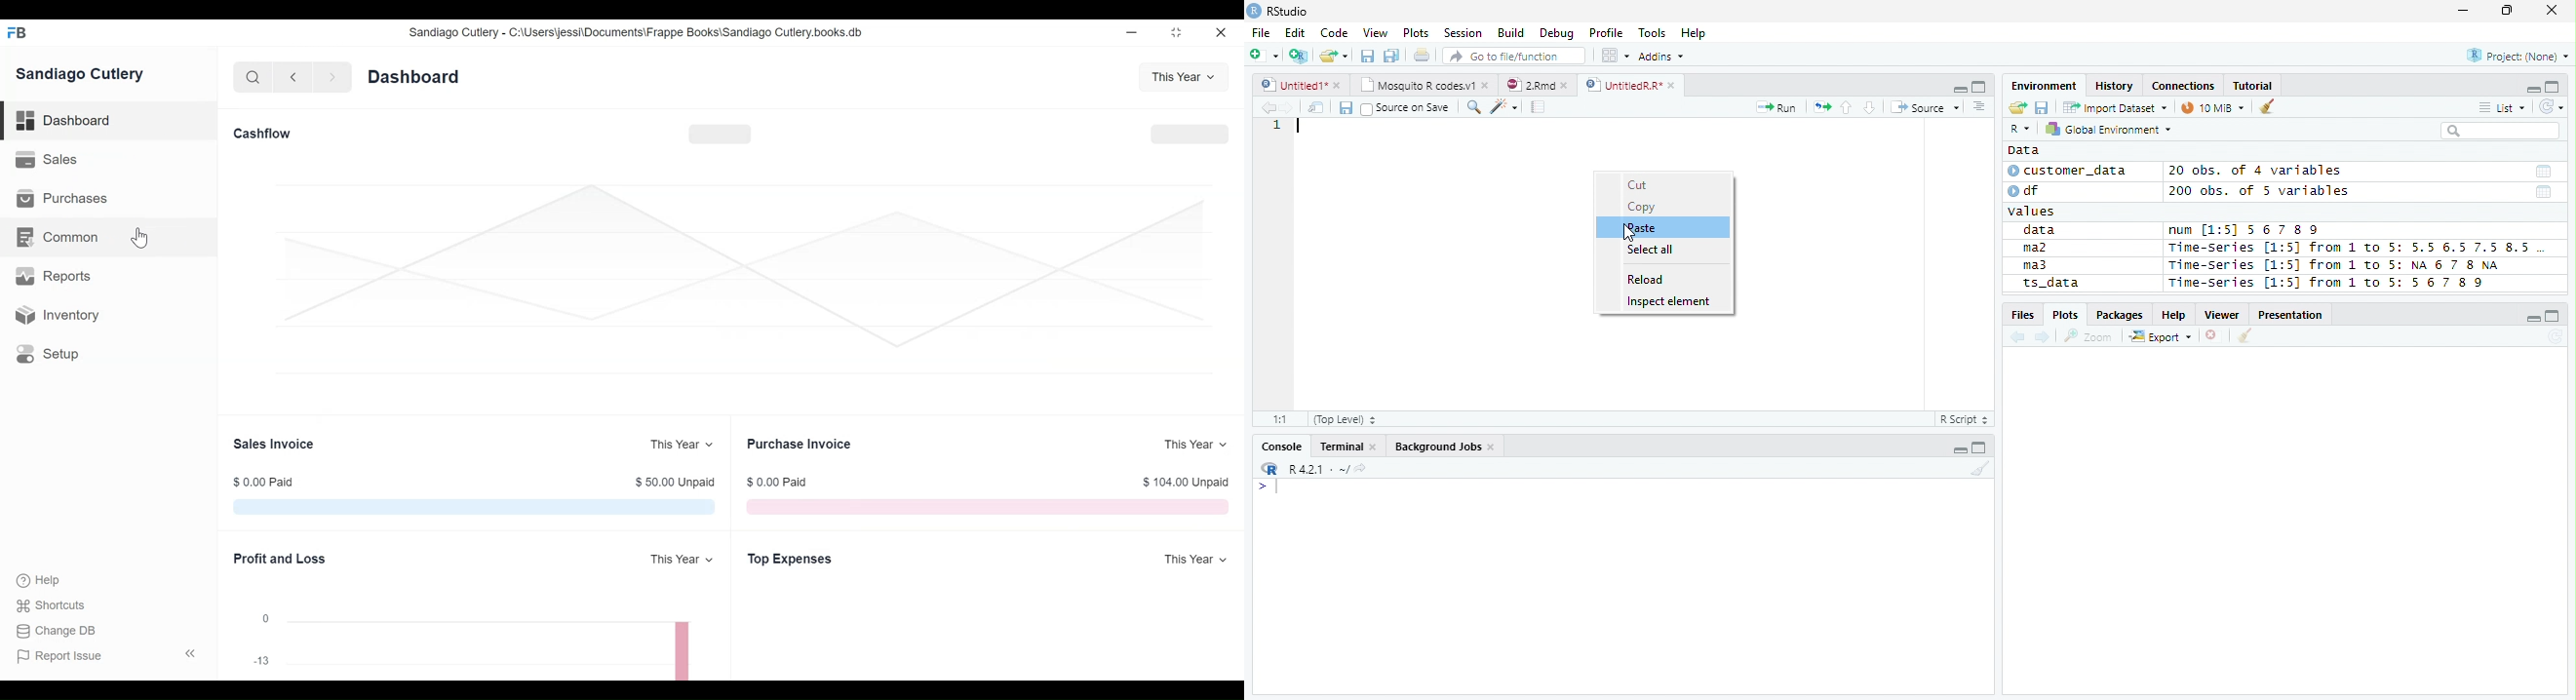  I want to click on Sales, so click(51, 160).